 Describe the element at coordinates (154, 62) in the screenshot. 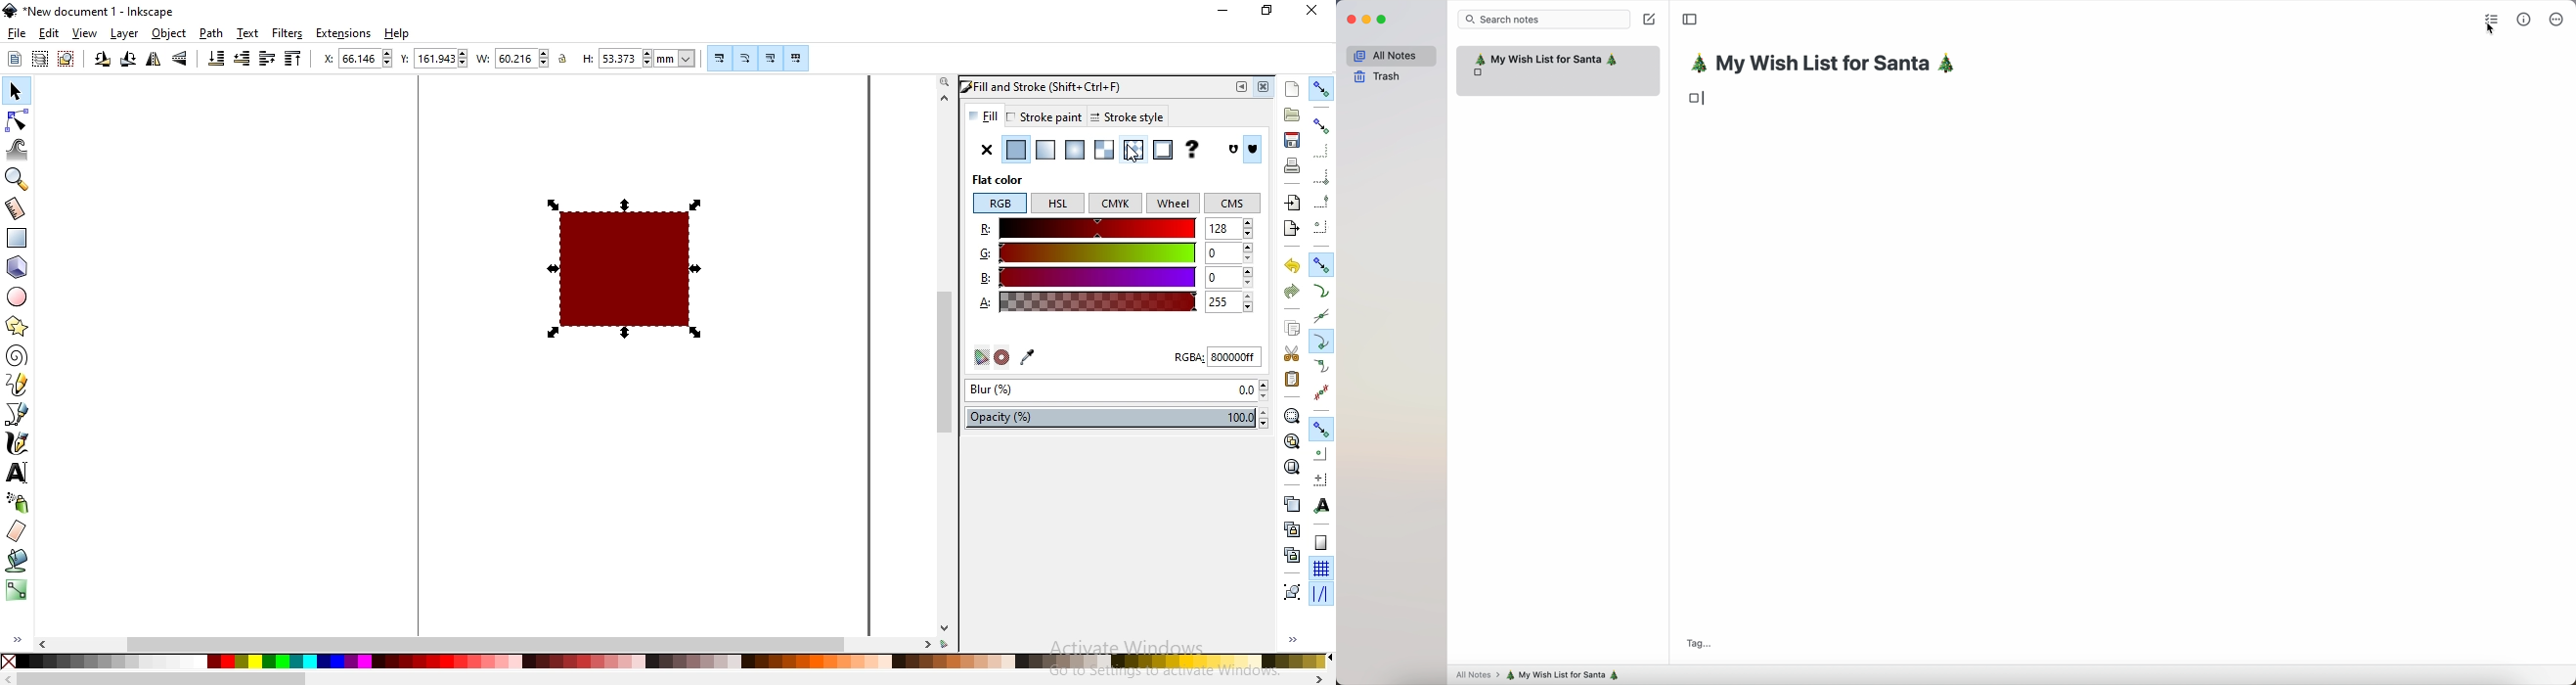

I see `flip horizontally` at that location.